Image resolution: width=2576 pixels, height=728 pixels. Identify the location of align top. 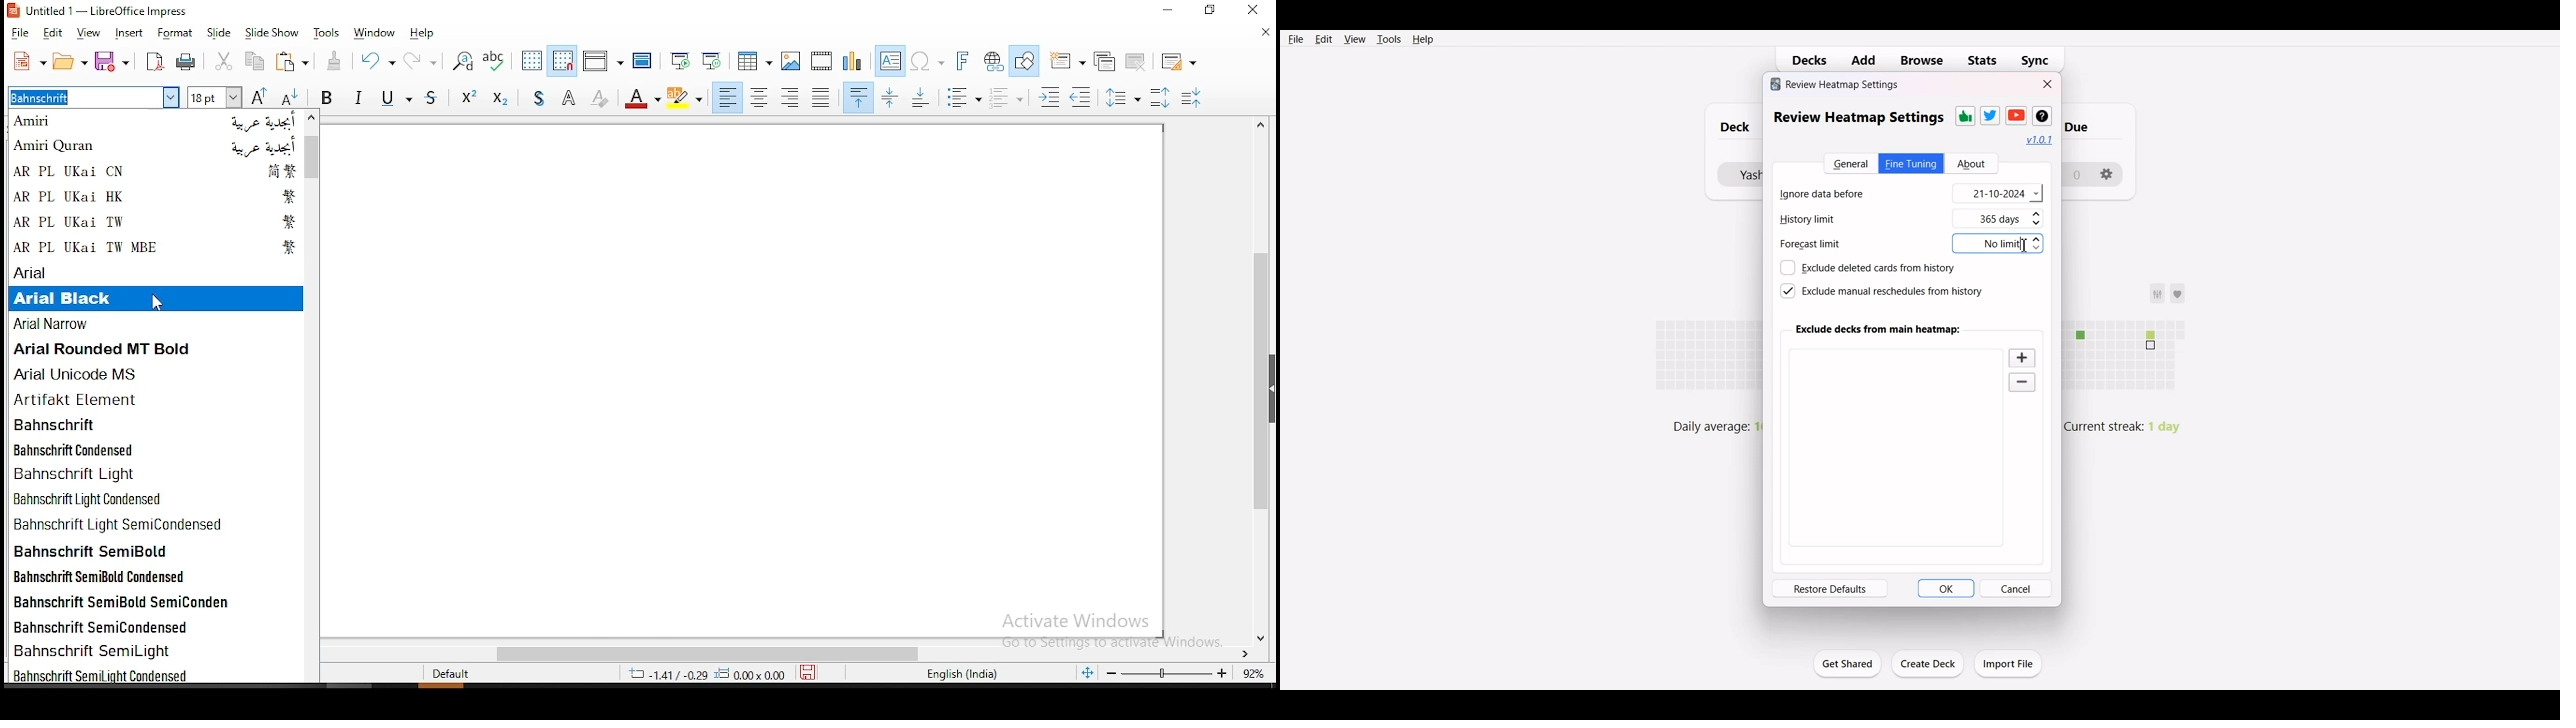
(859, 97).